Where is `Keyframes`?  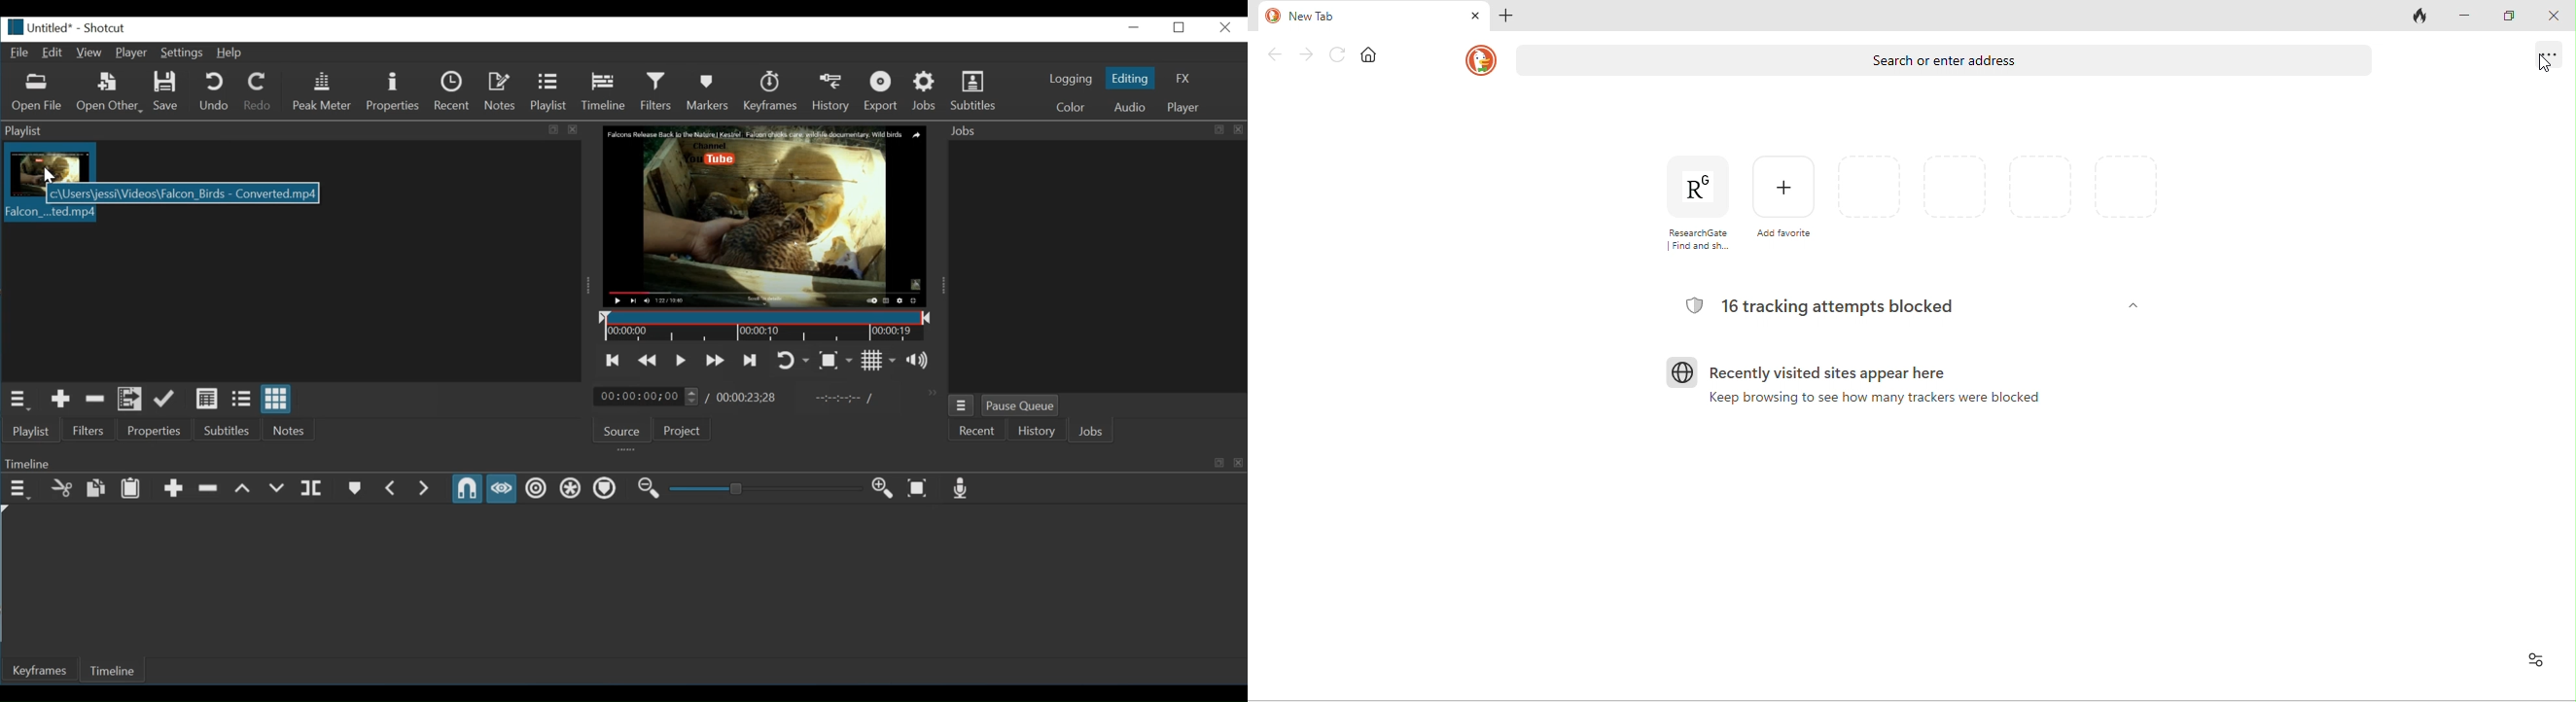 Keyframes is located at coordinates (774, 91).